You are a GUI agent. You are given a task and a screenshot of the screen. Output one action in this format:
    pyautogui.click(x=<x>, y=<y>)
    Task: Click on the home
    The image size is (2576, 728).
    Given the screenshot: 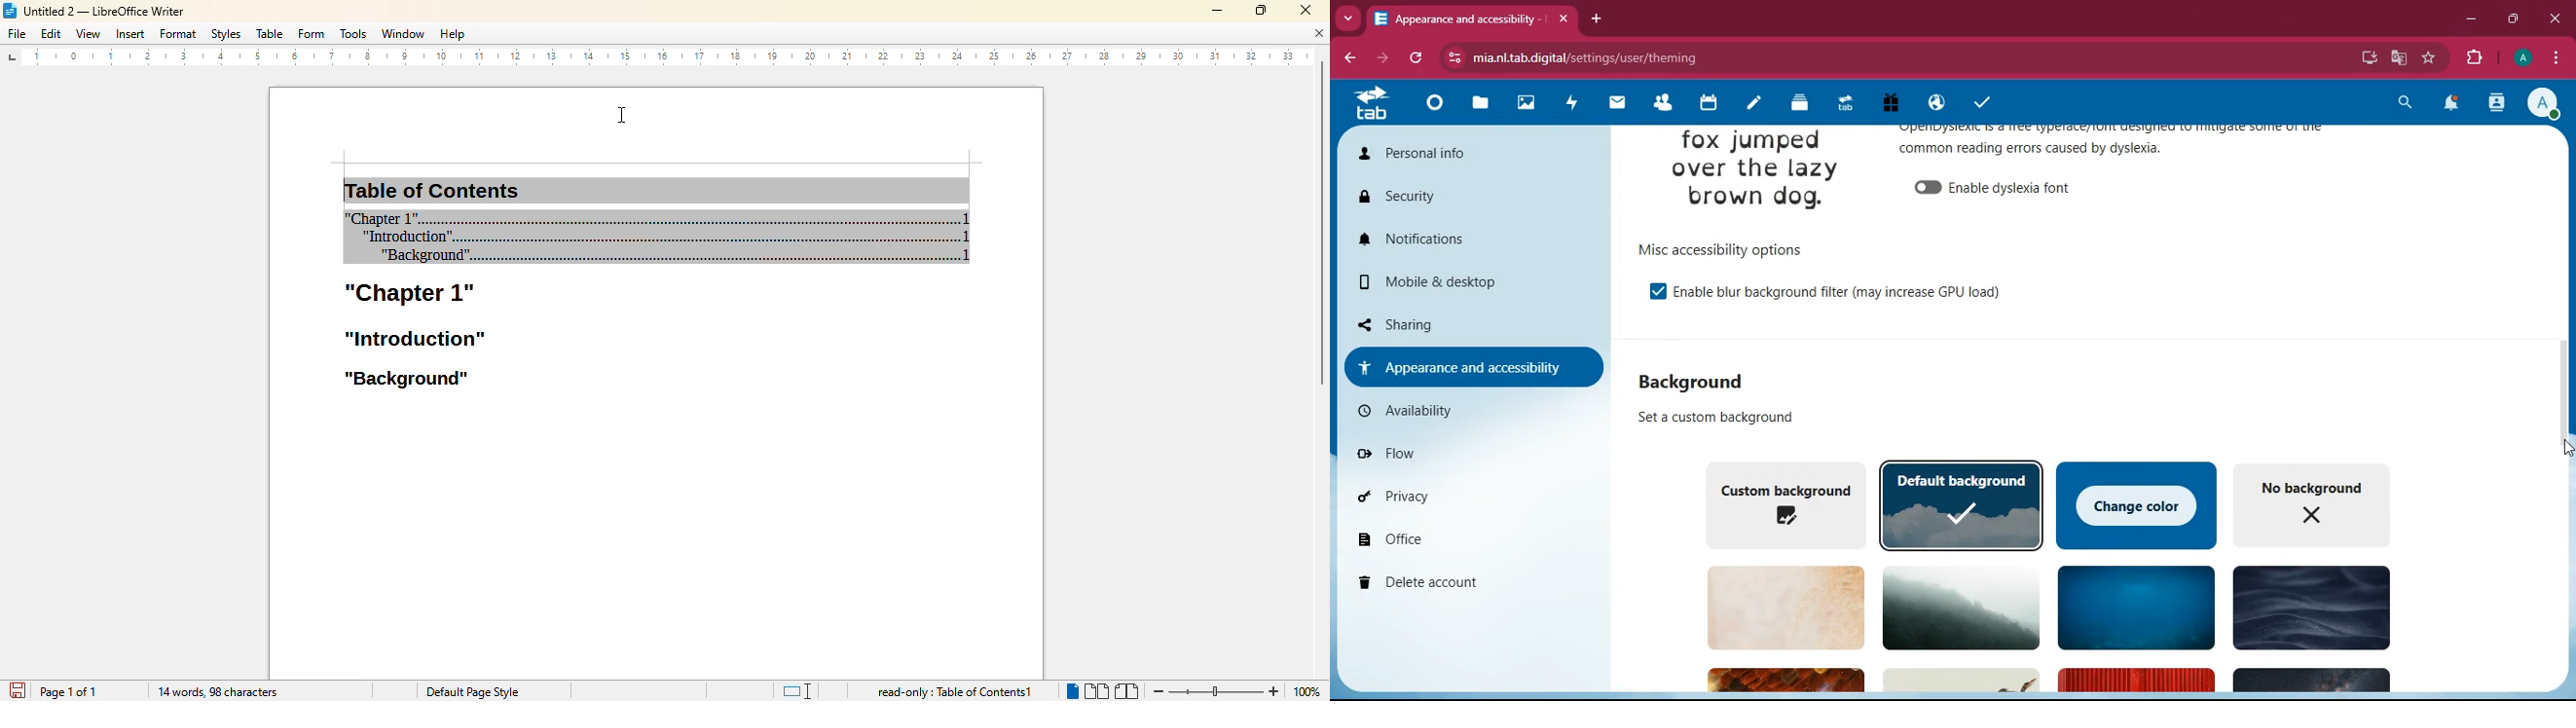 What is the action you would take?
    pyautogui.click(x=1435, y=104)
    